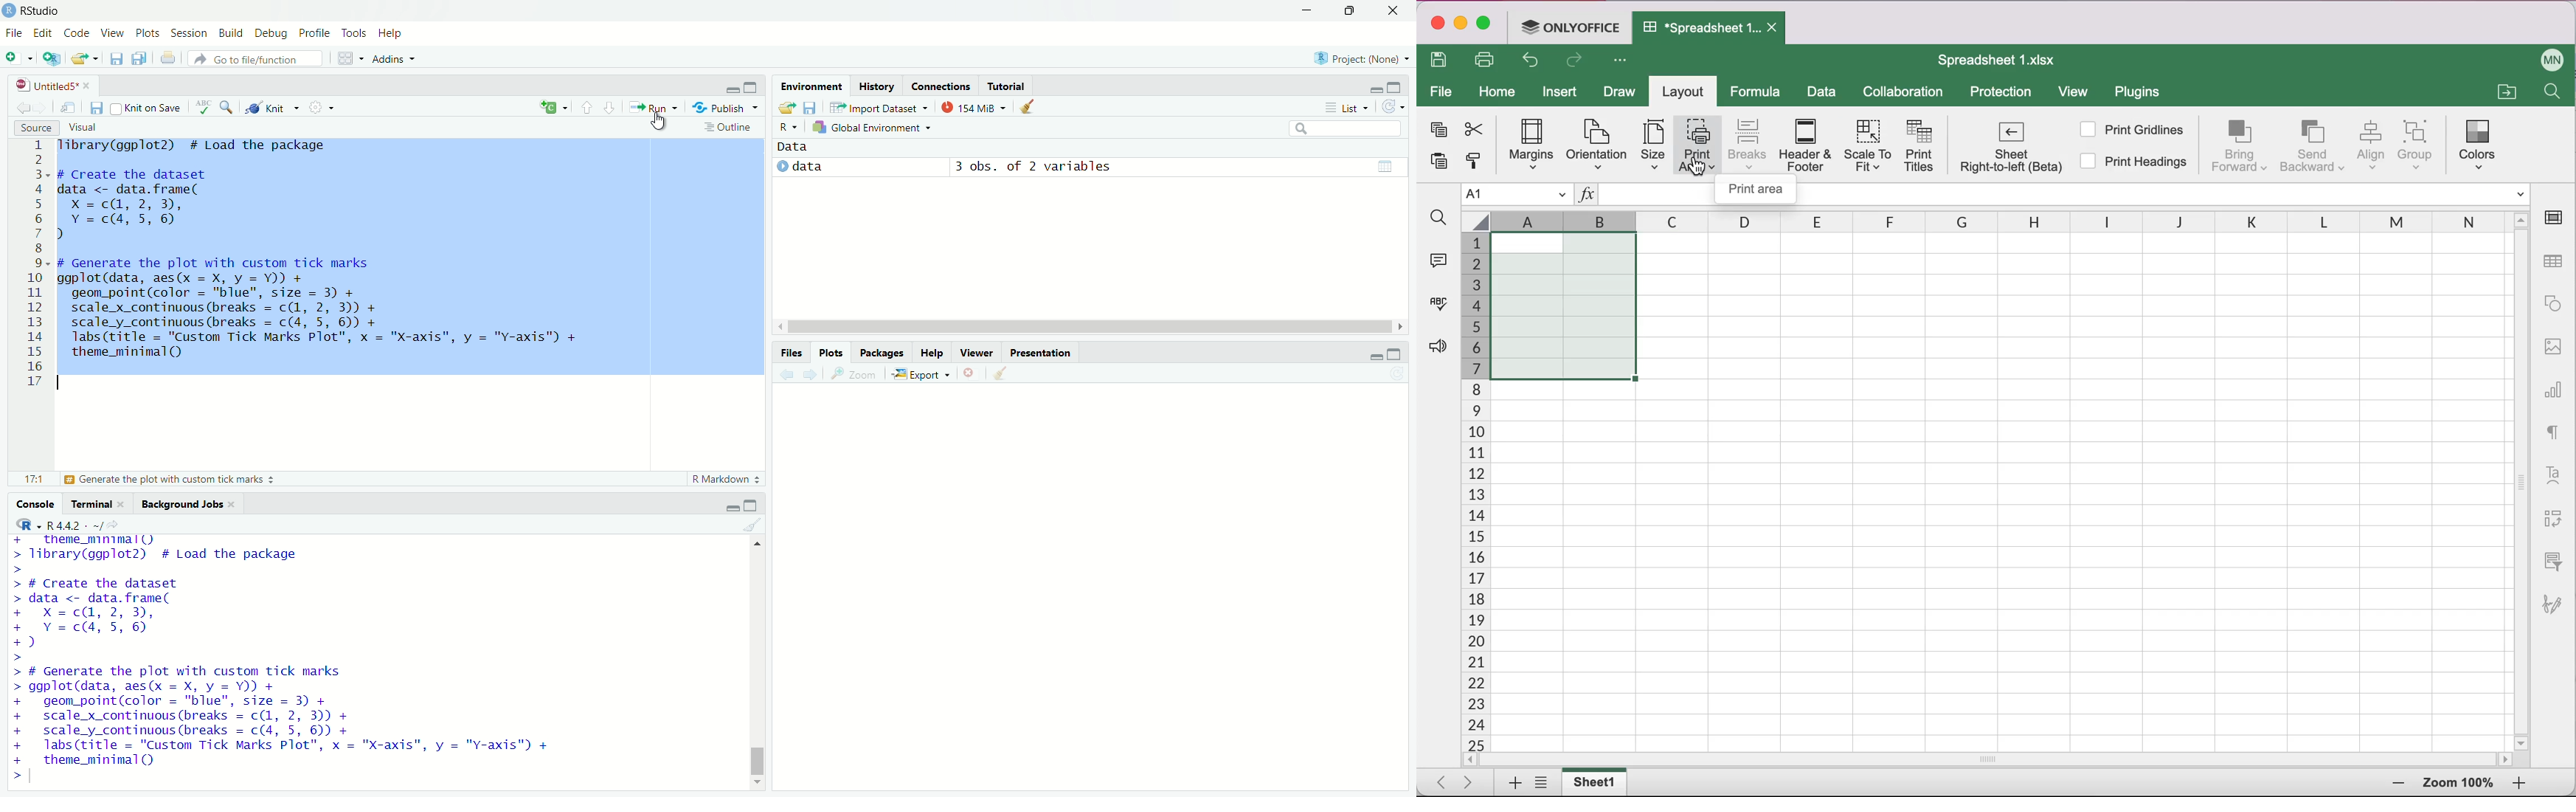 The image size is (2576, 812). I want to click on minimize, so click(1371, 356).